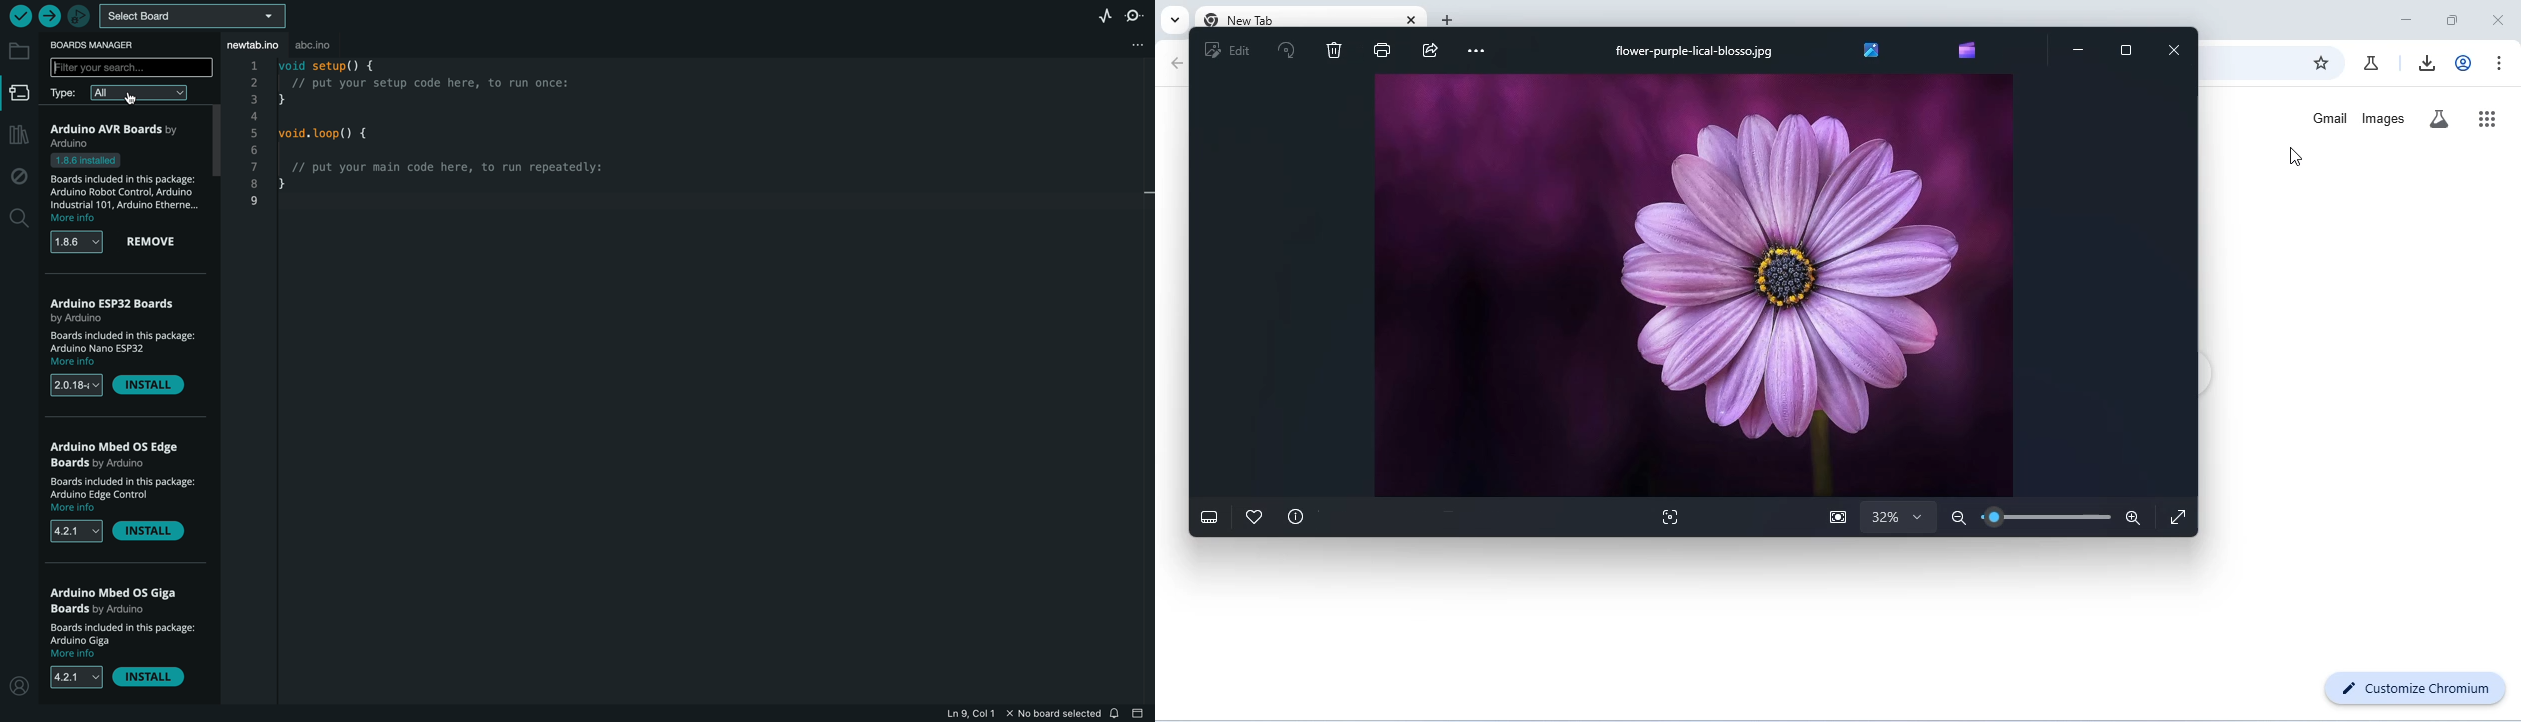 The width and height of the screenshot is (2548, 728). I want to click on browse all your photos and videos, so click(1872, 51).